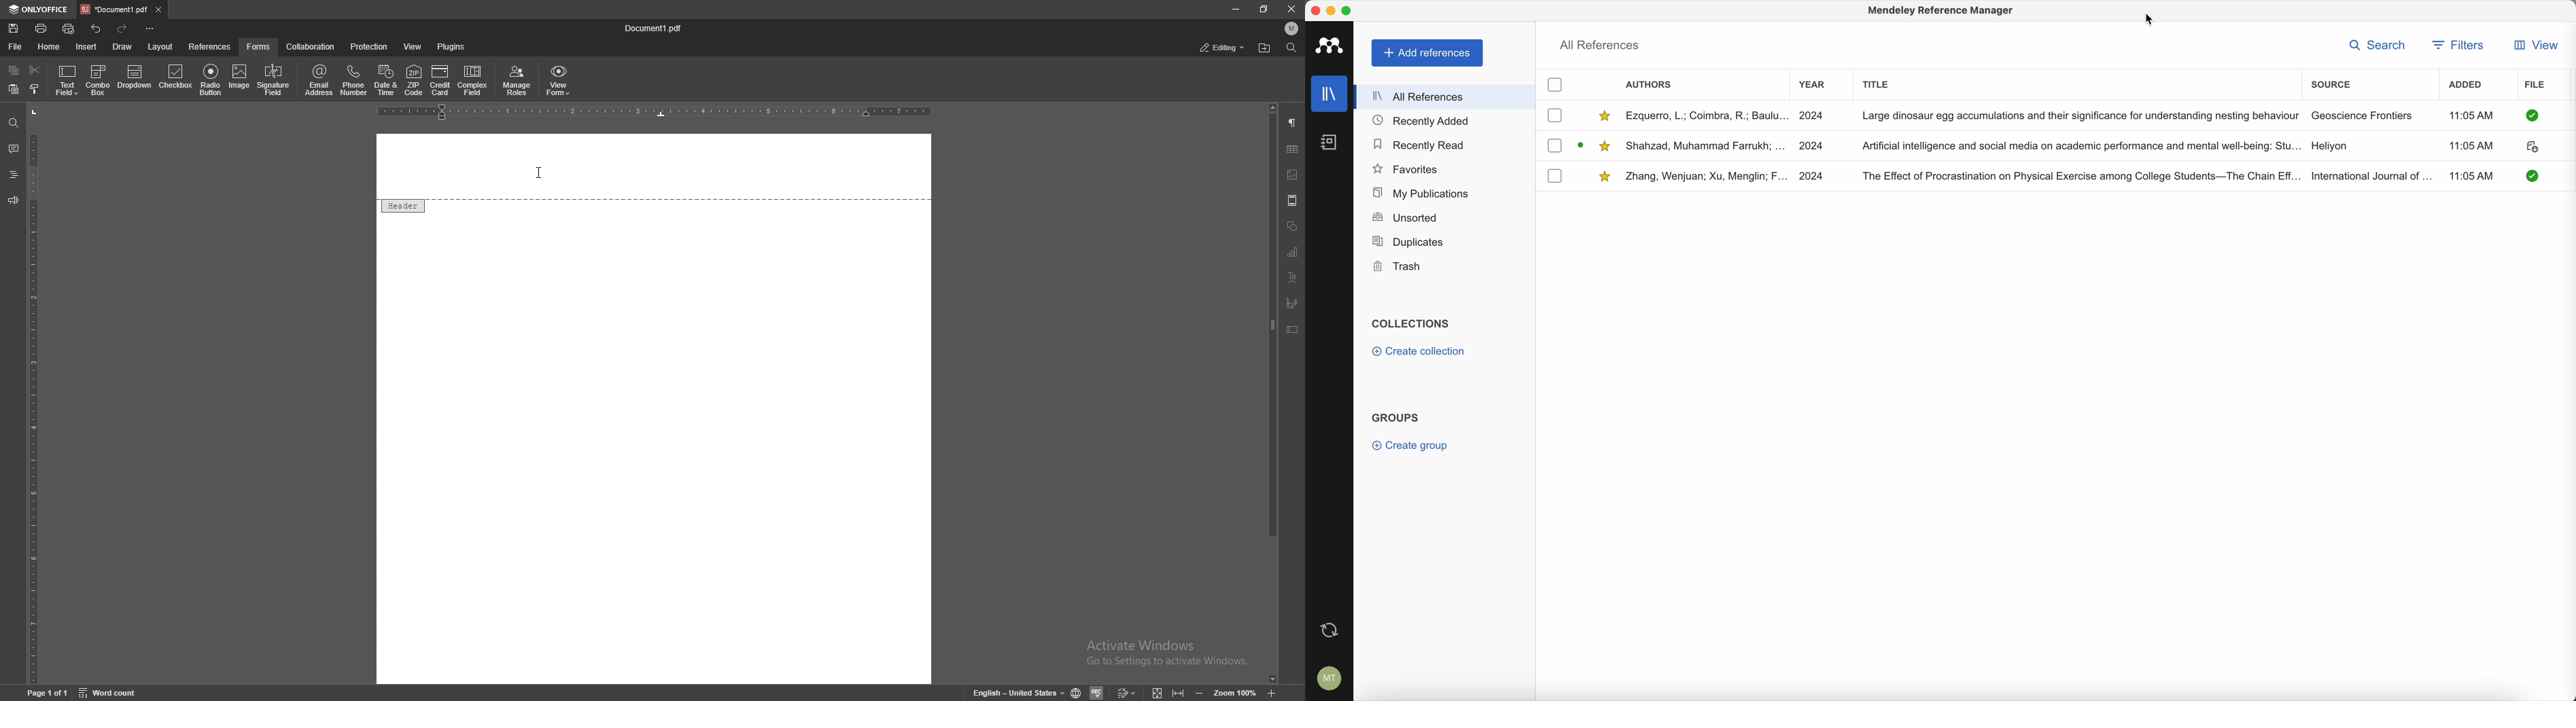 The height and width of the screenshot is (728, 2576). What do you see at coordinates (1293, 149) in the screenshot?
I see `table` at bounding box center [1293, 149].